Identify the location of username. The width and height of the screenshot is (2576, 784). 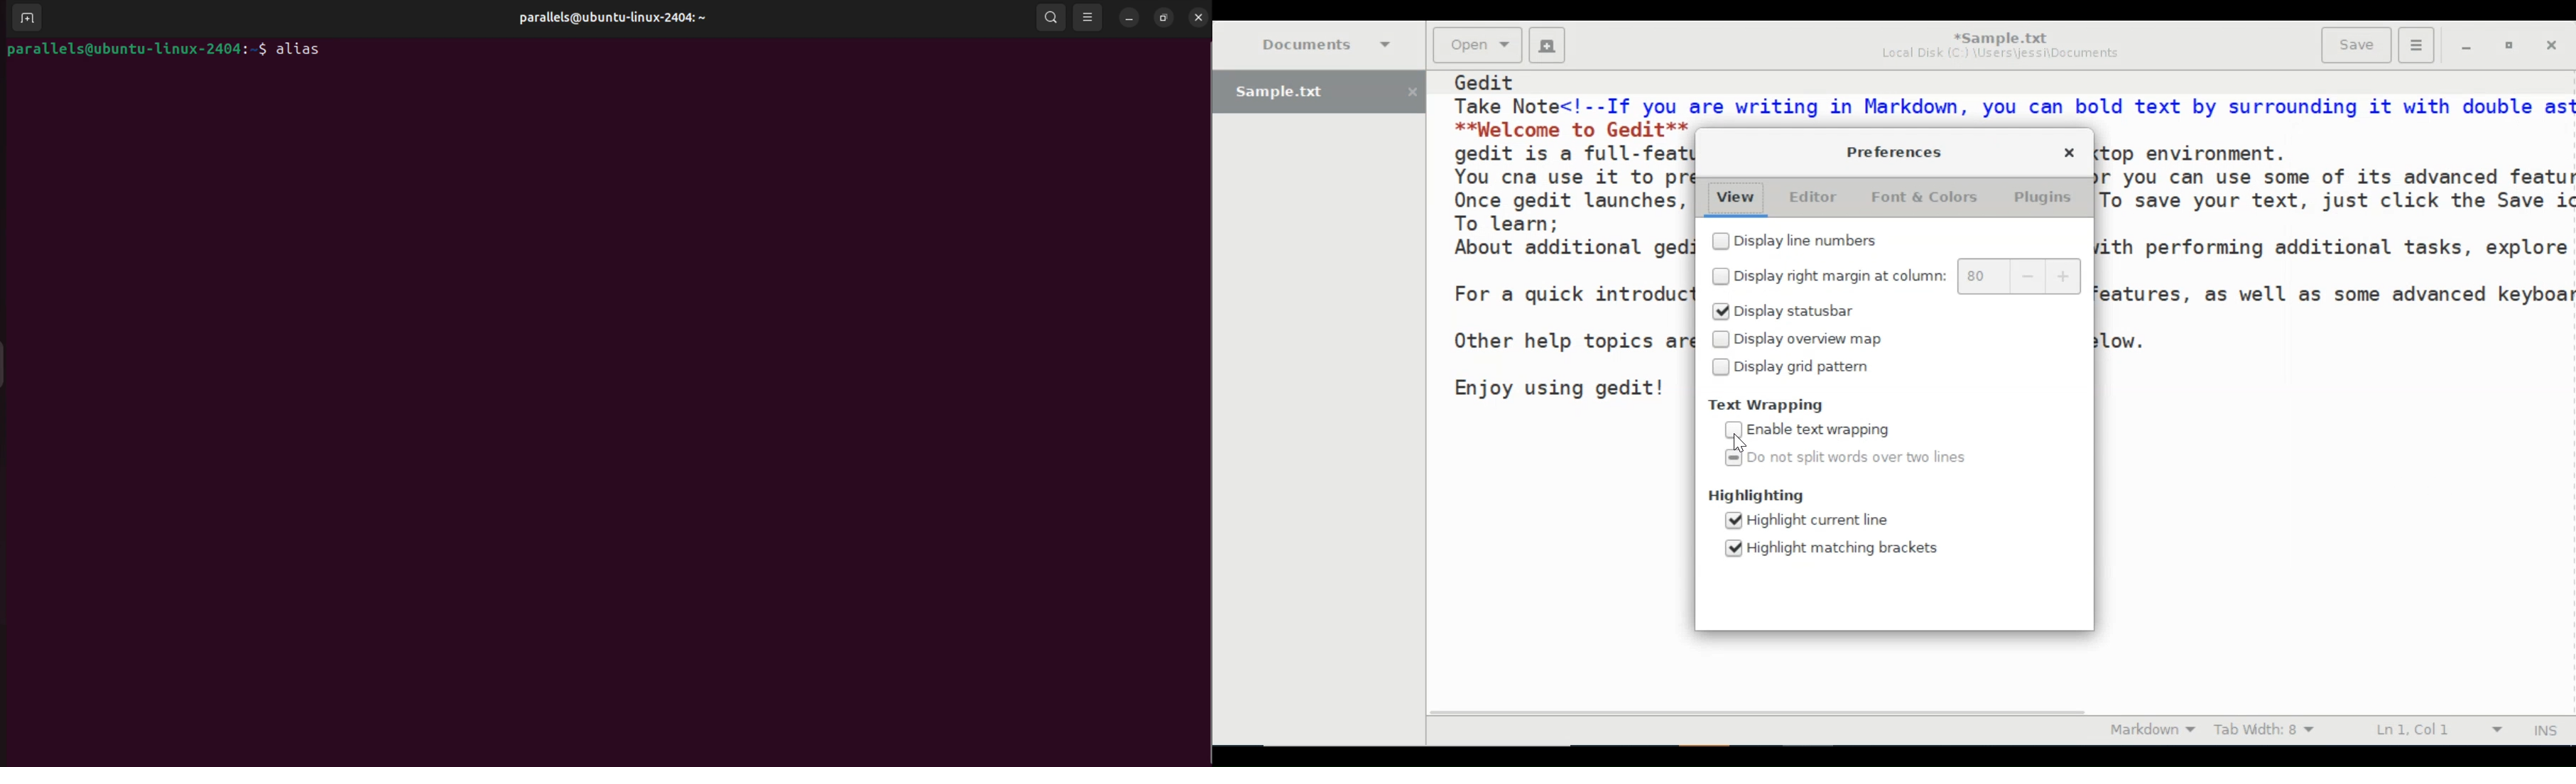
(611, 17).